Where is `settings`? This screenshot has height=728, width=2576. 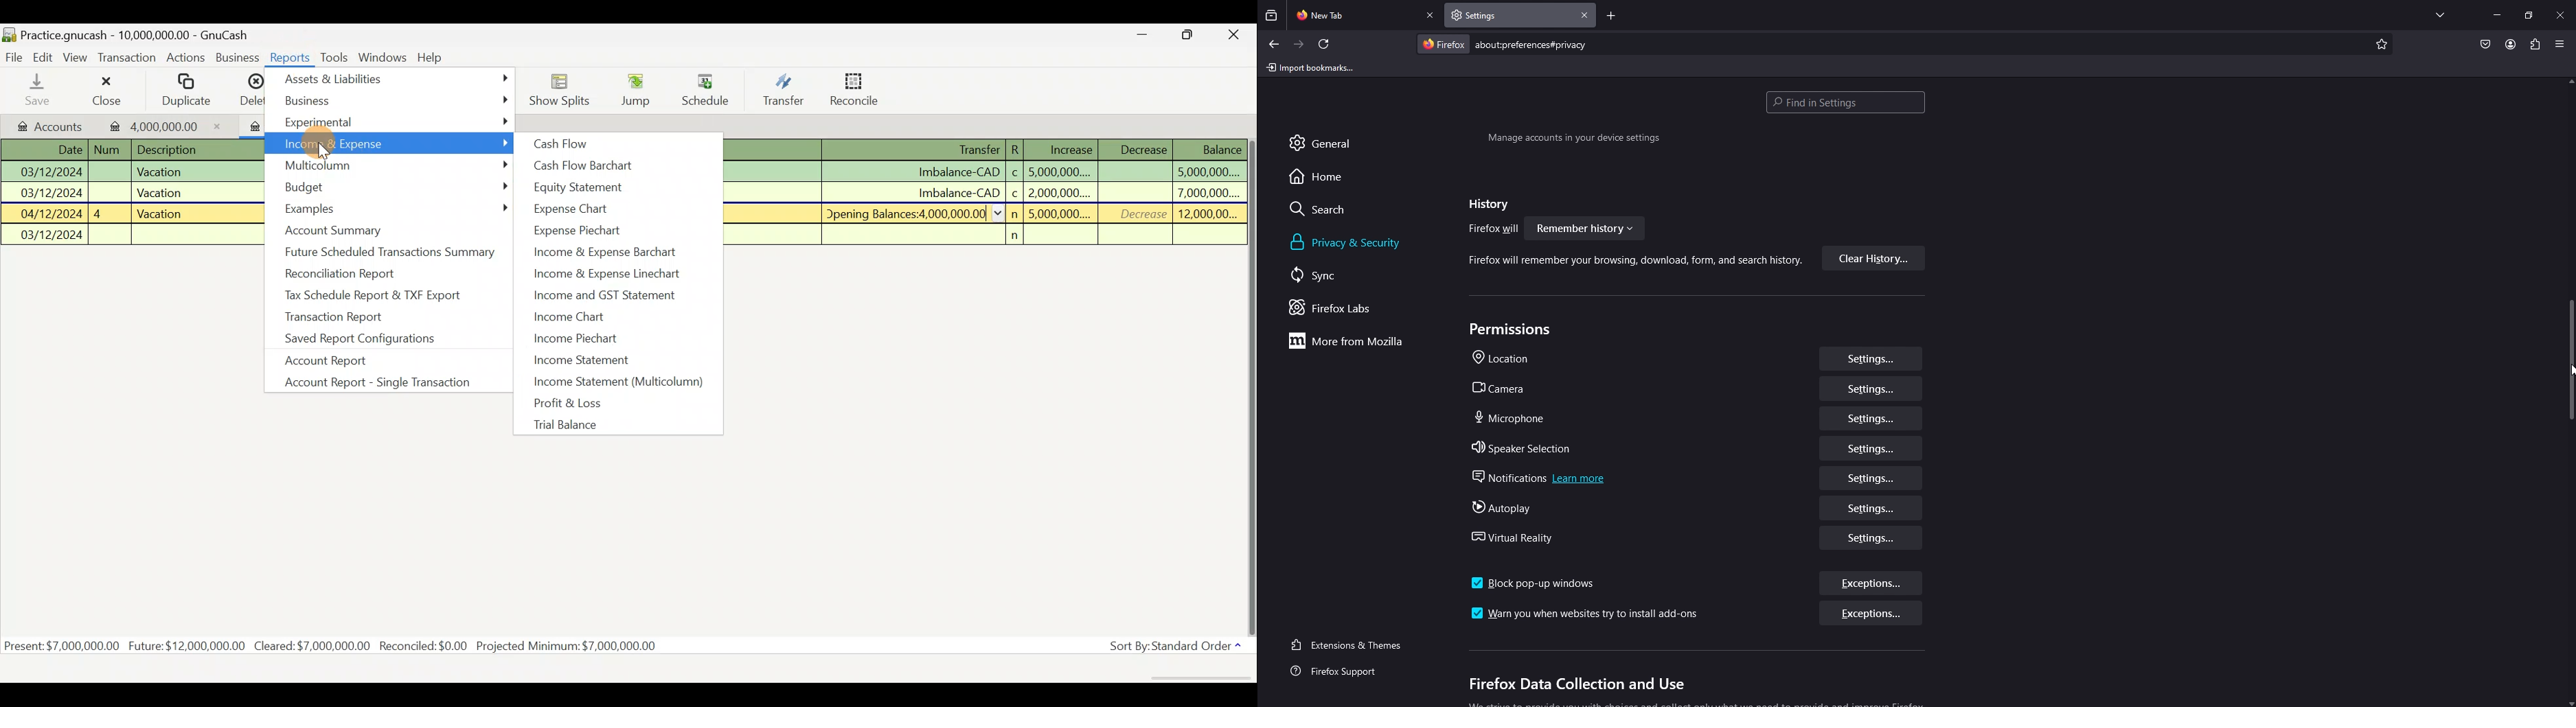
settings is located at coordinates (1870, 418).